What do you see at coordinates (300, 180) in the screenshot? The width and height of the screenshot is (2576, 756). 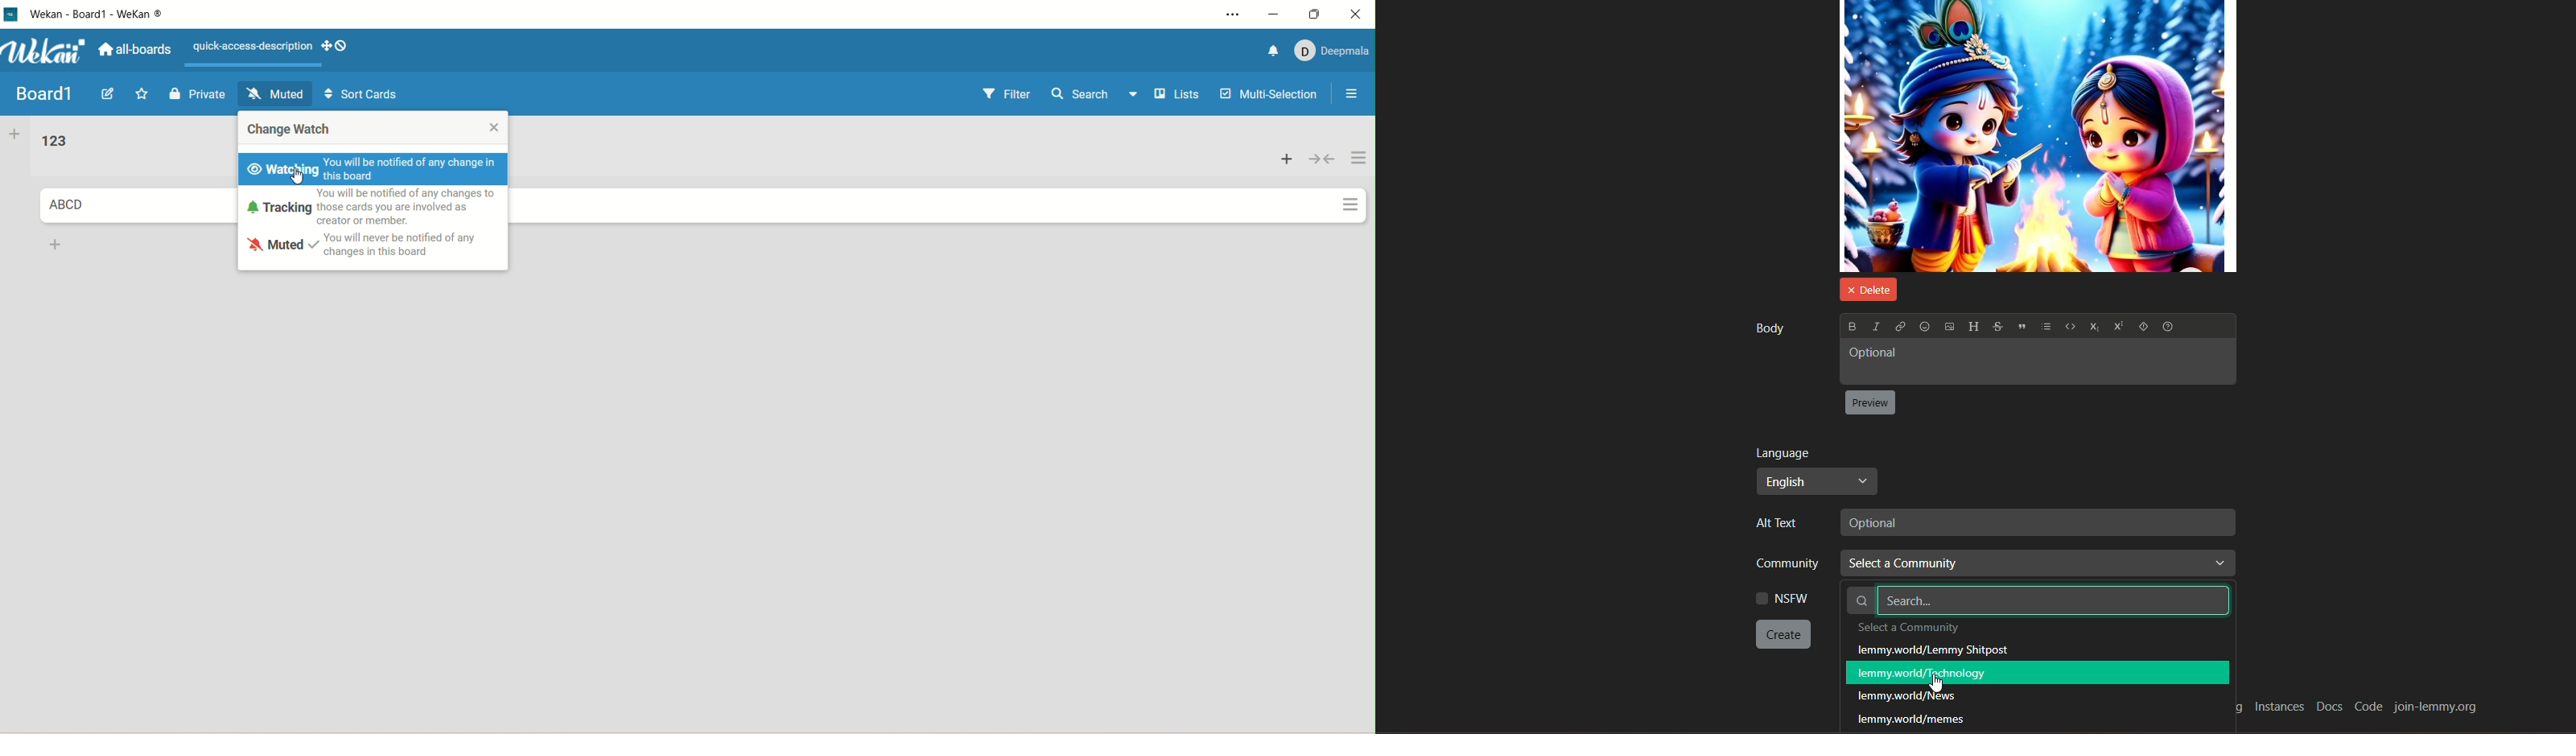 I see `cursor` at bounding box center [300, 180].